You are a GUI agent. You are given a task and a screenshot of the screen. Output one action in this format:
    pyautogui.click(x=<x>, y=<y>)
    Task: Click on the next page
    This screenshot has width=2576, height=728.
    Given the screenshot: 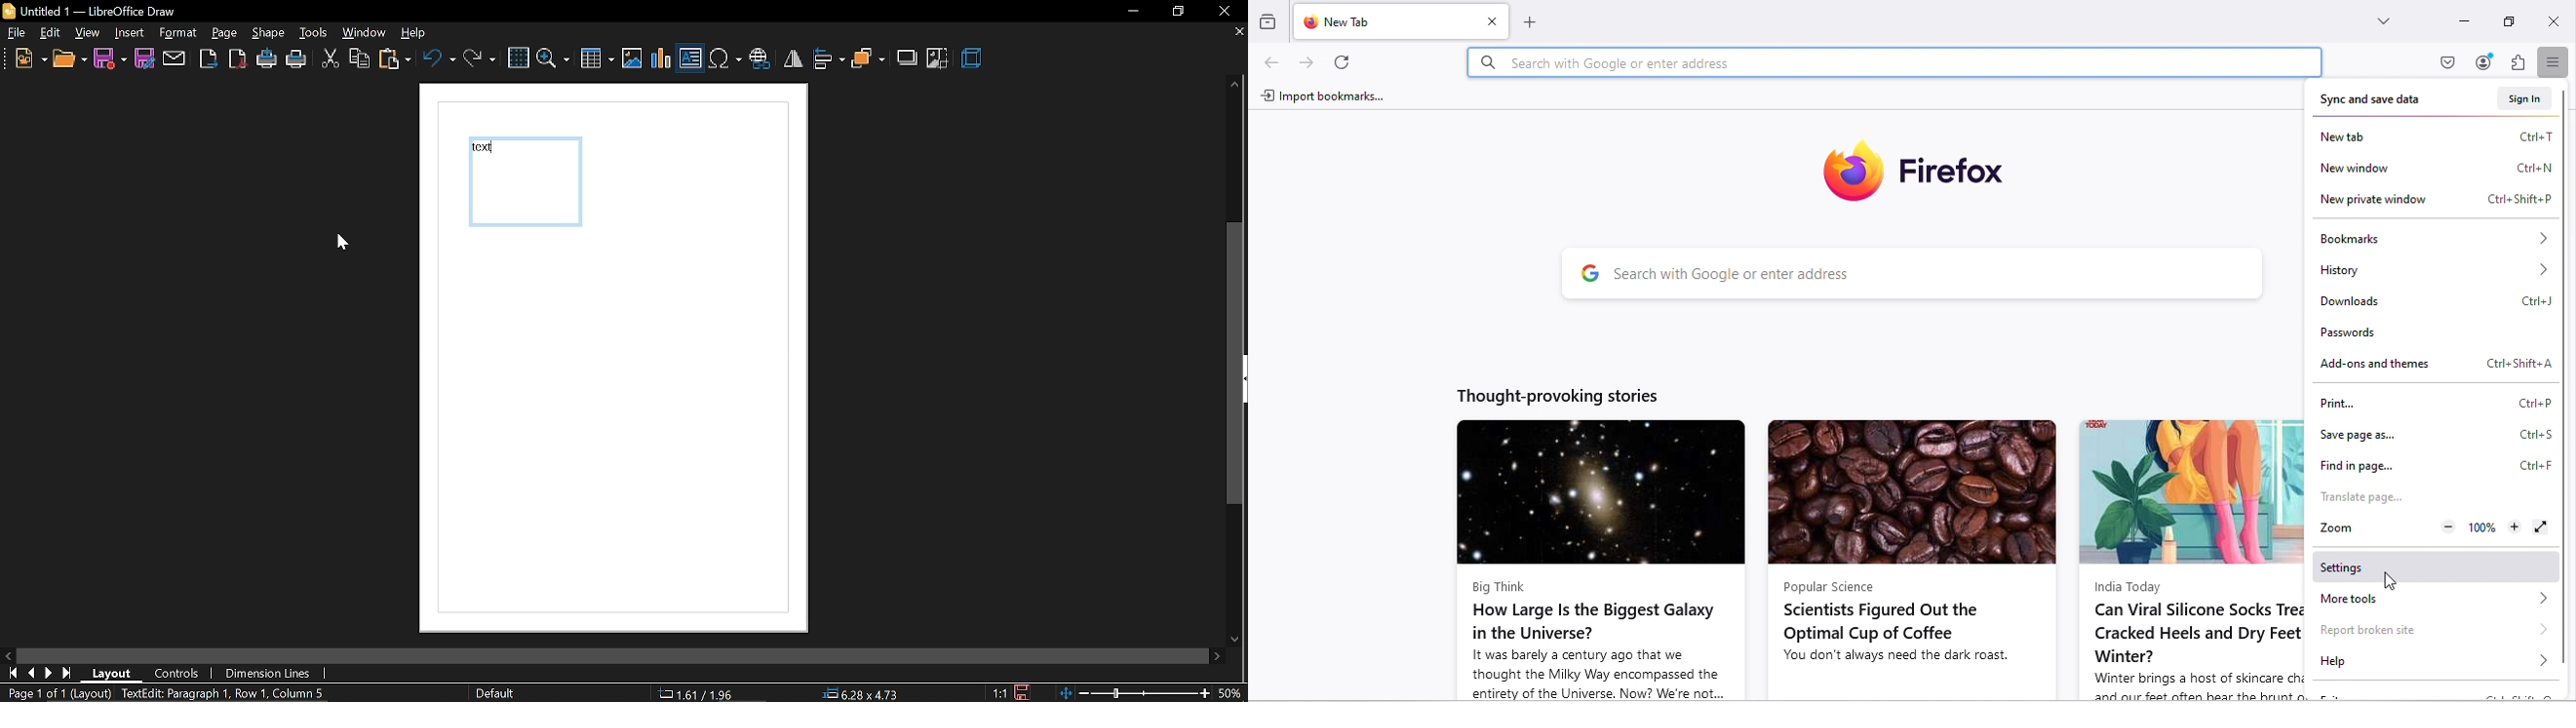 What is the action you would take?
    pyautogui.click(x=69, y=673)
    